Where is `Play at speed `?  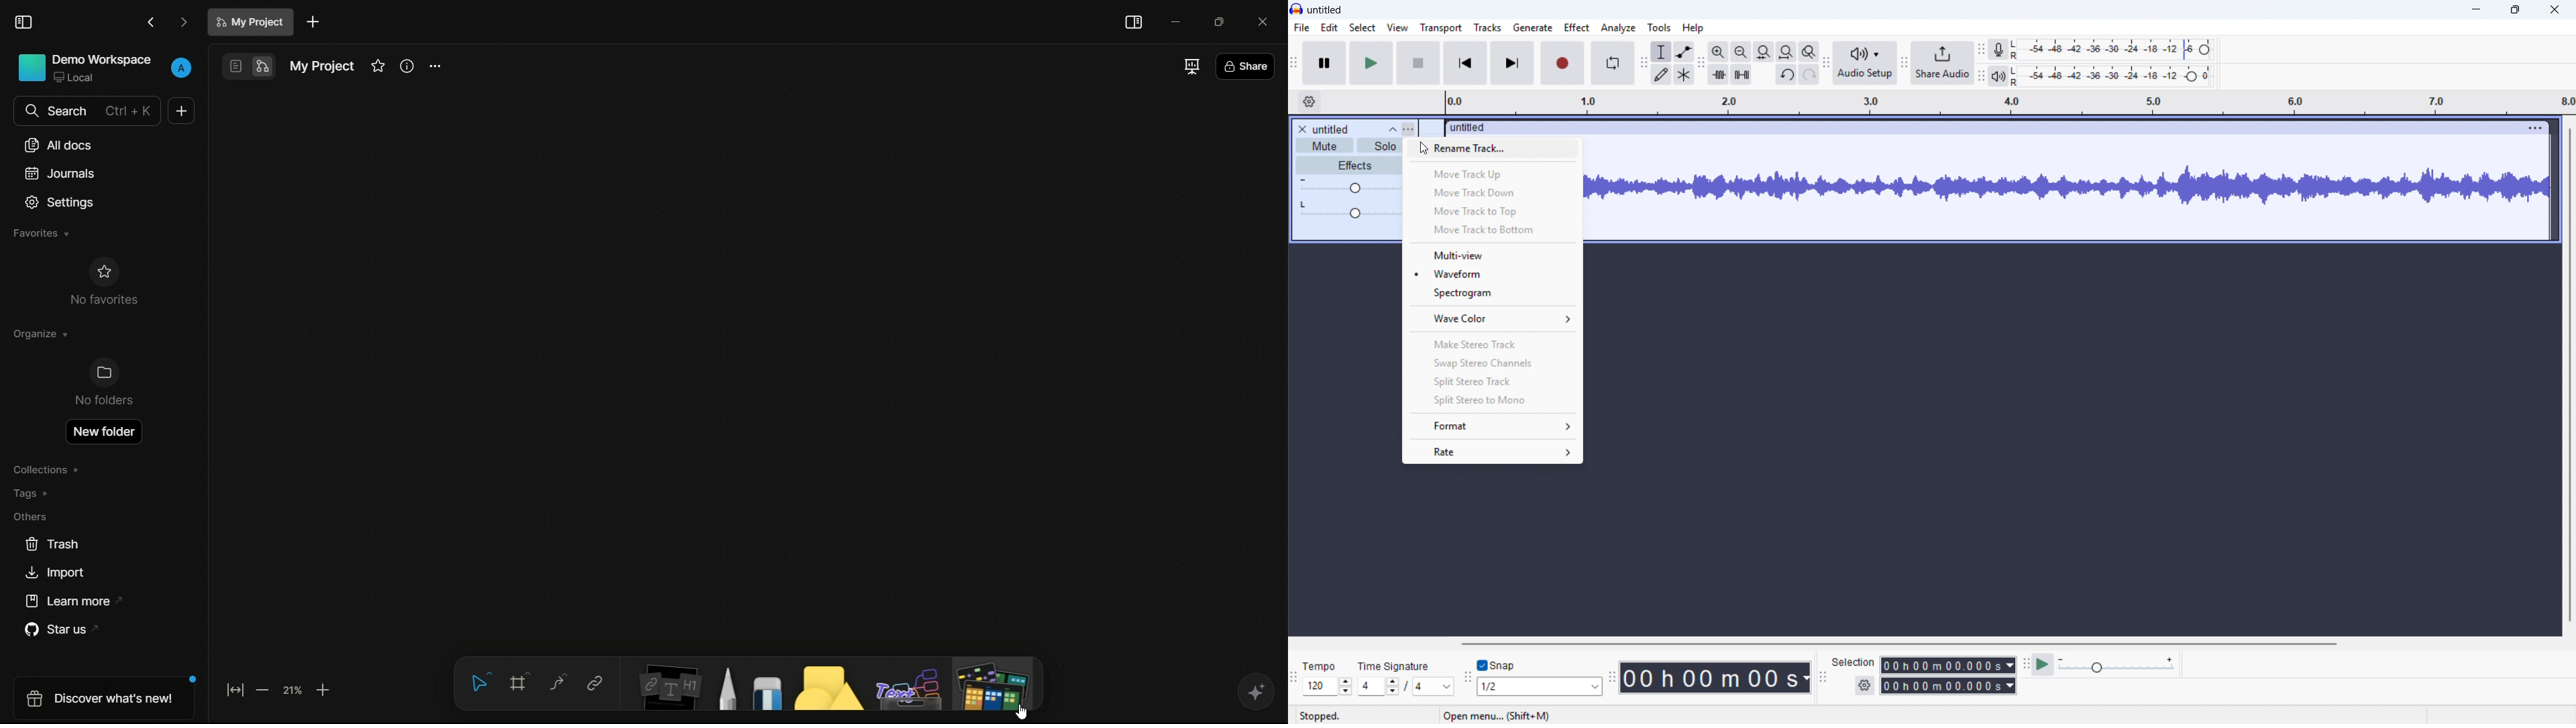
Play at speed  is located at coordinates (2043, 664).